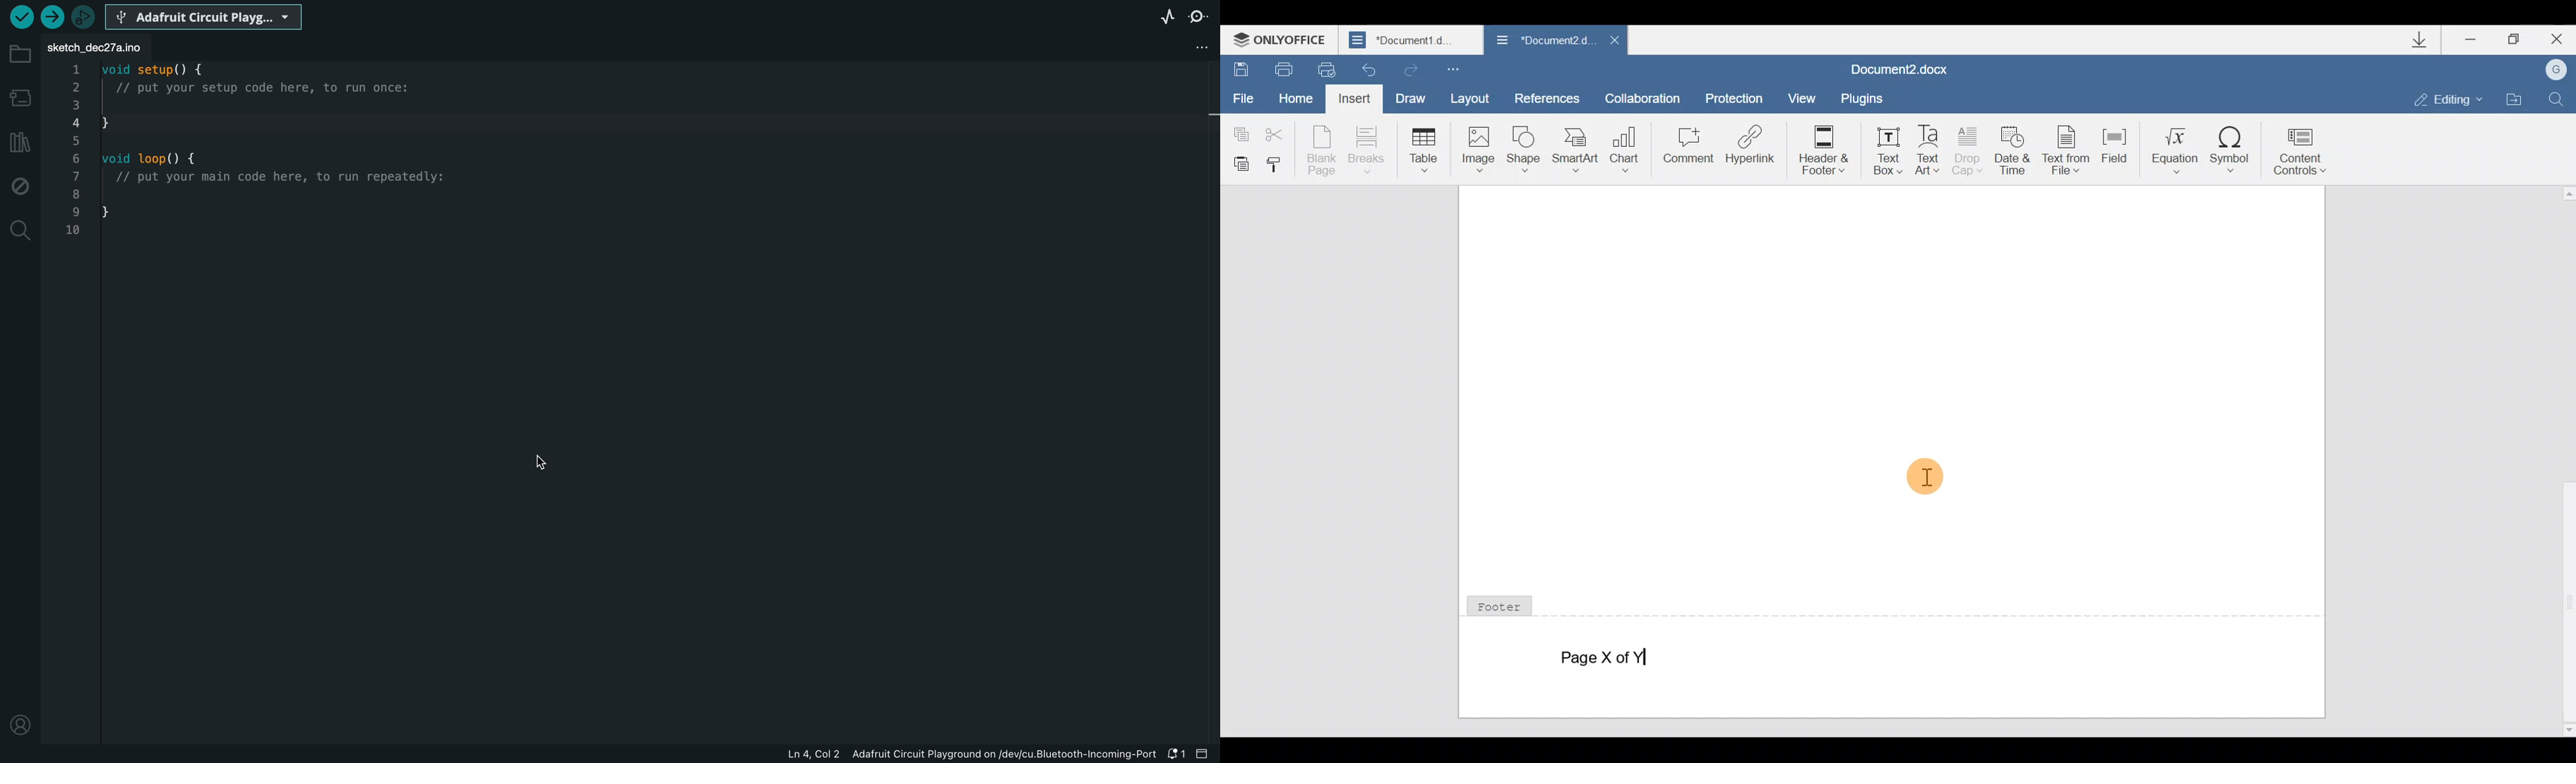  I want to click on SmartArt, so click(1575, 149).